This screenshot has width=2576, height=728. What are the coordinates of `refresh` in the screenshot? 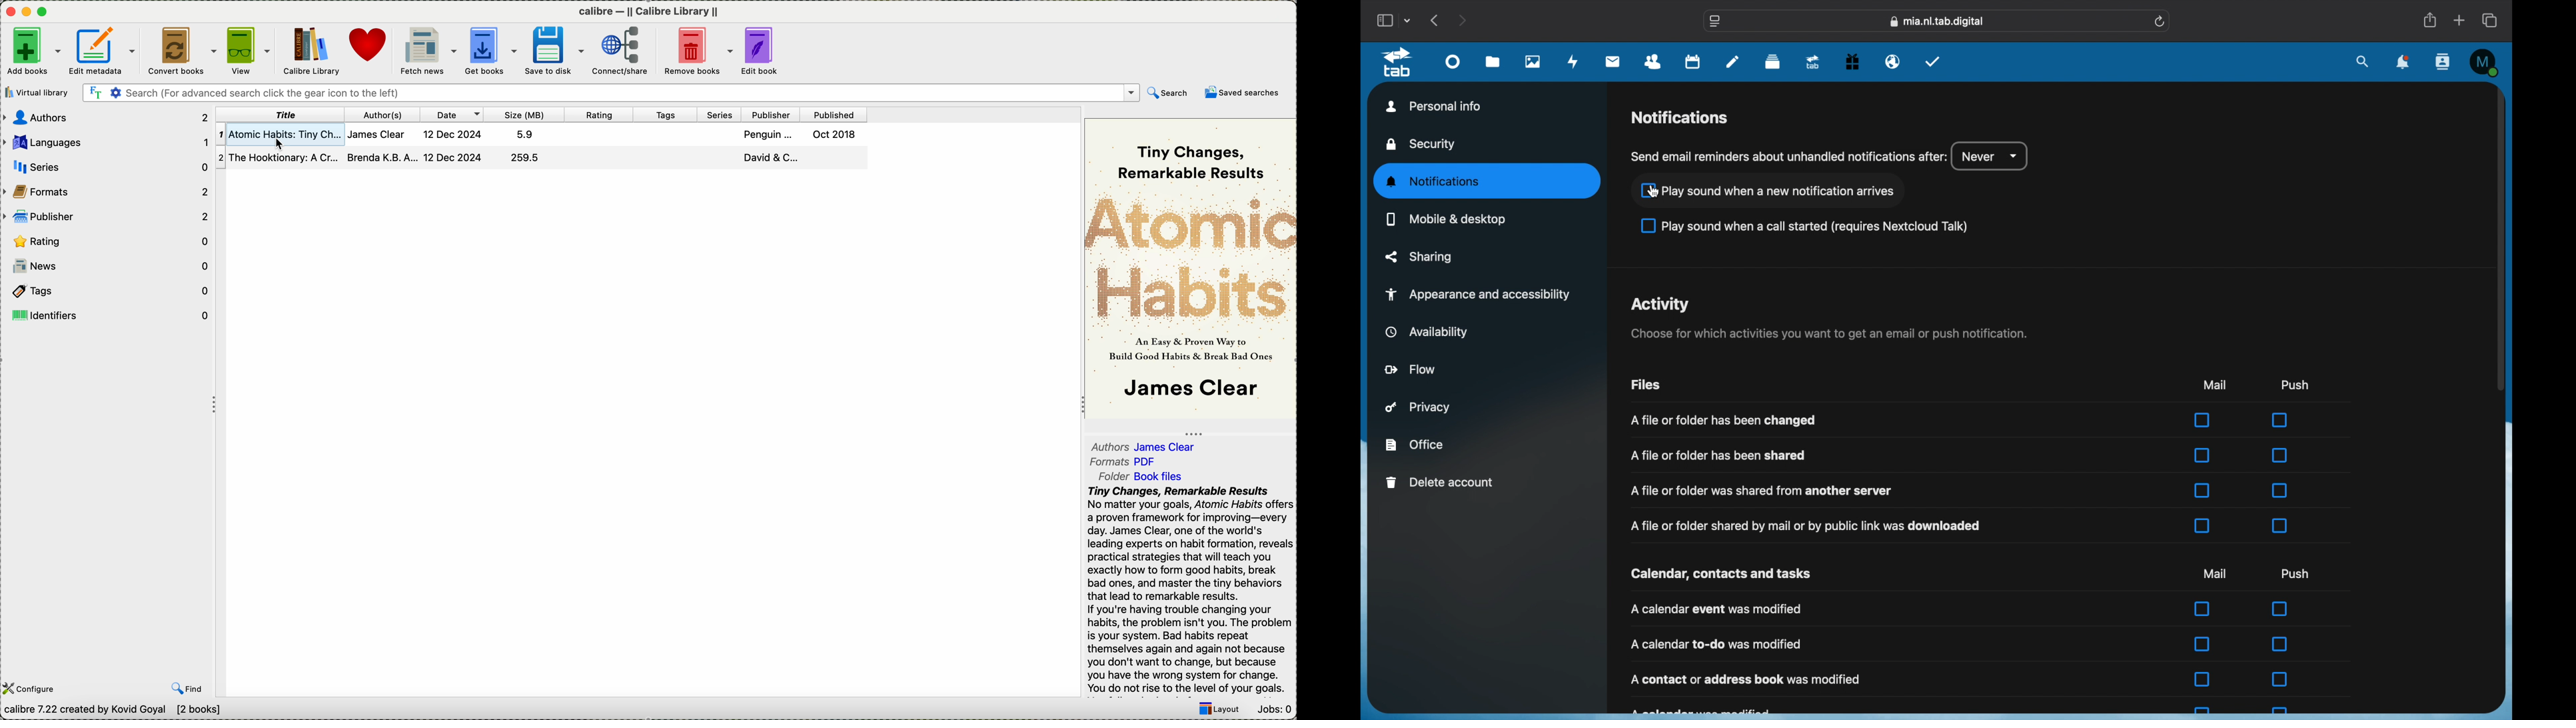 It's located at (2160, 22).